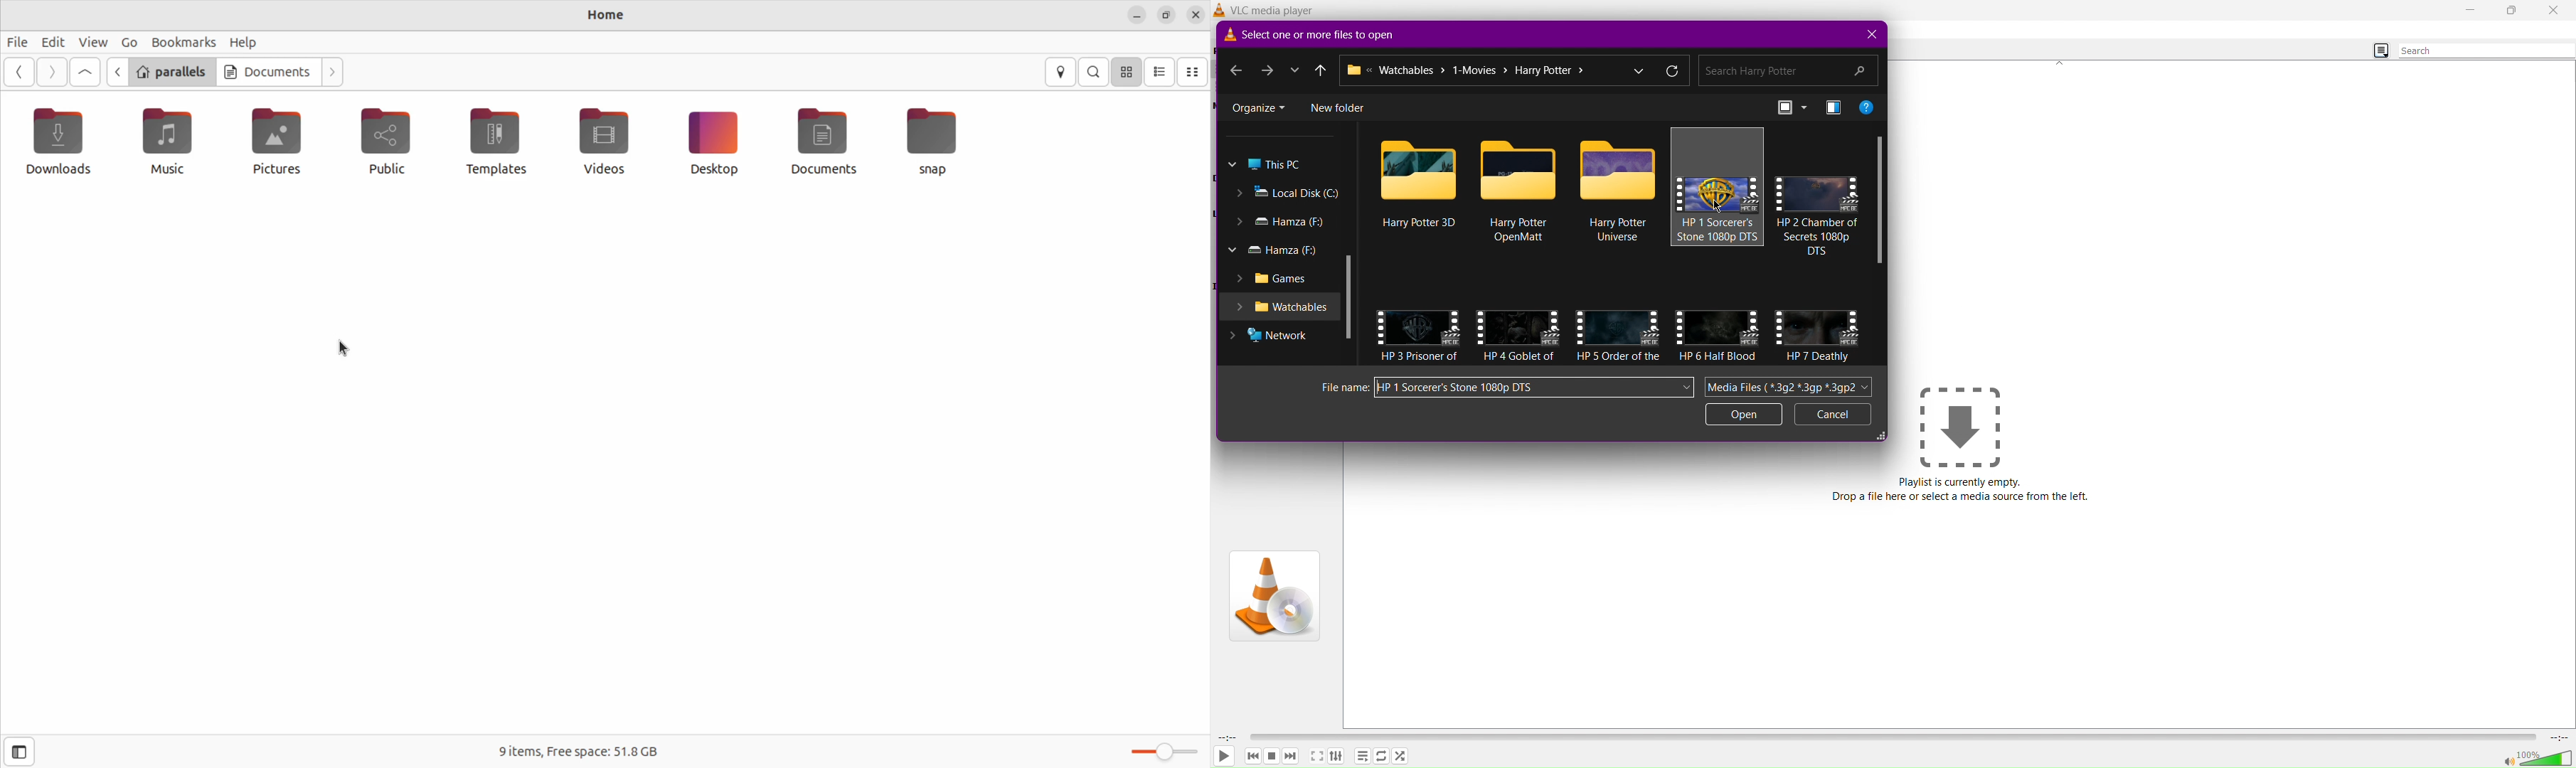  What do you see at coordinates (1818, 235) in the screenshot?
I see `harry potter ` at bounding box center [1818, 235].